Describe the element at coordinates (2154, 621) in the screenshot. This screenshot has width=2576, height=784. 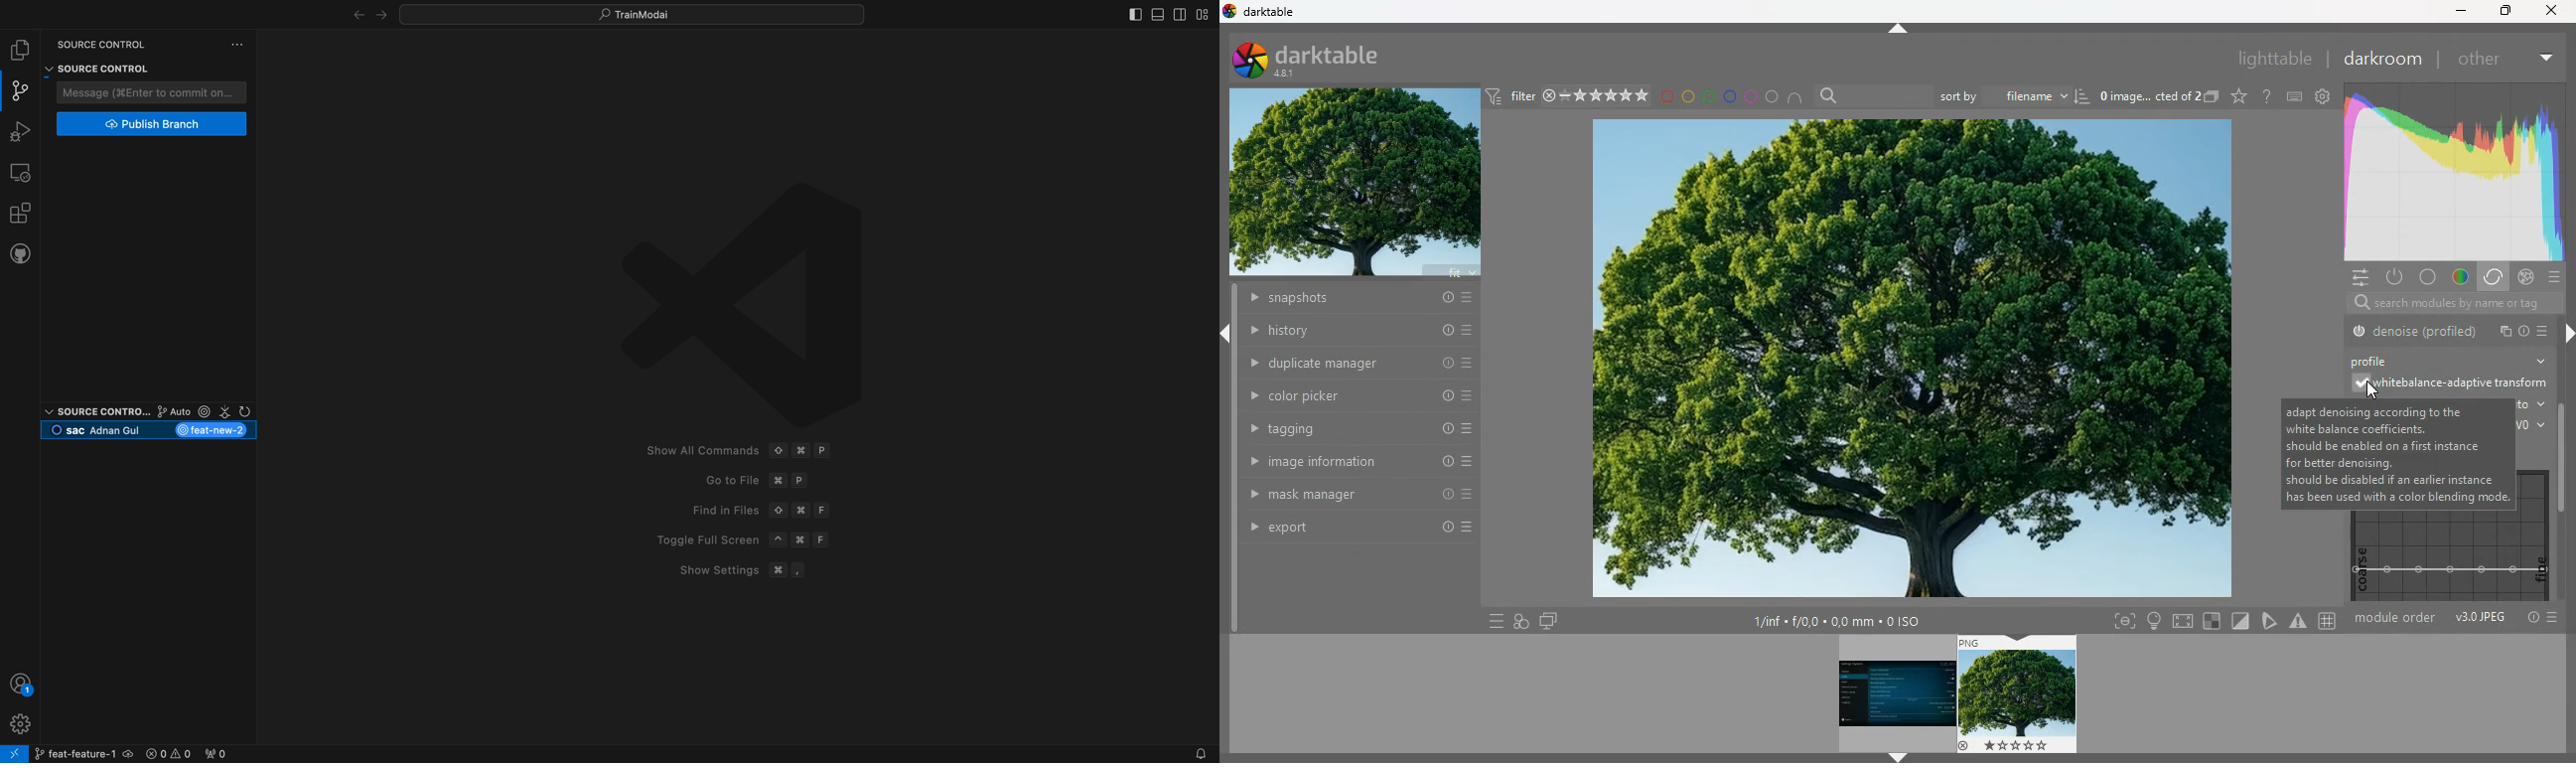
I see `light` at that location.